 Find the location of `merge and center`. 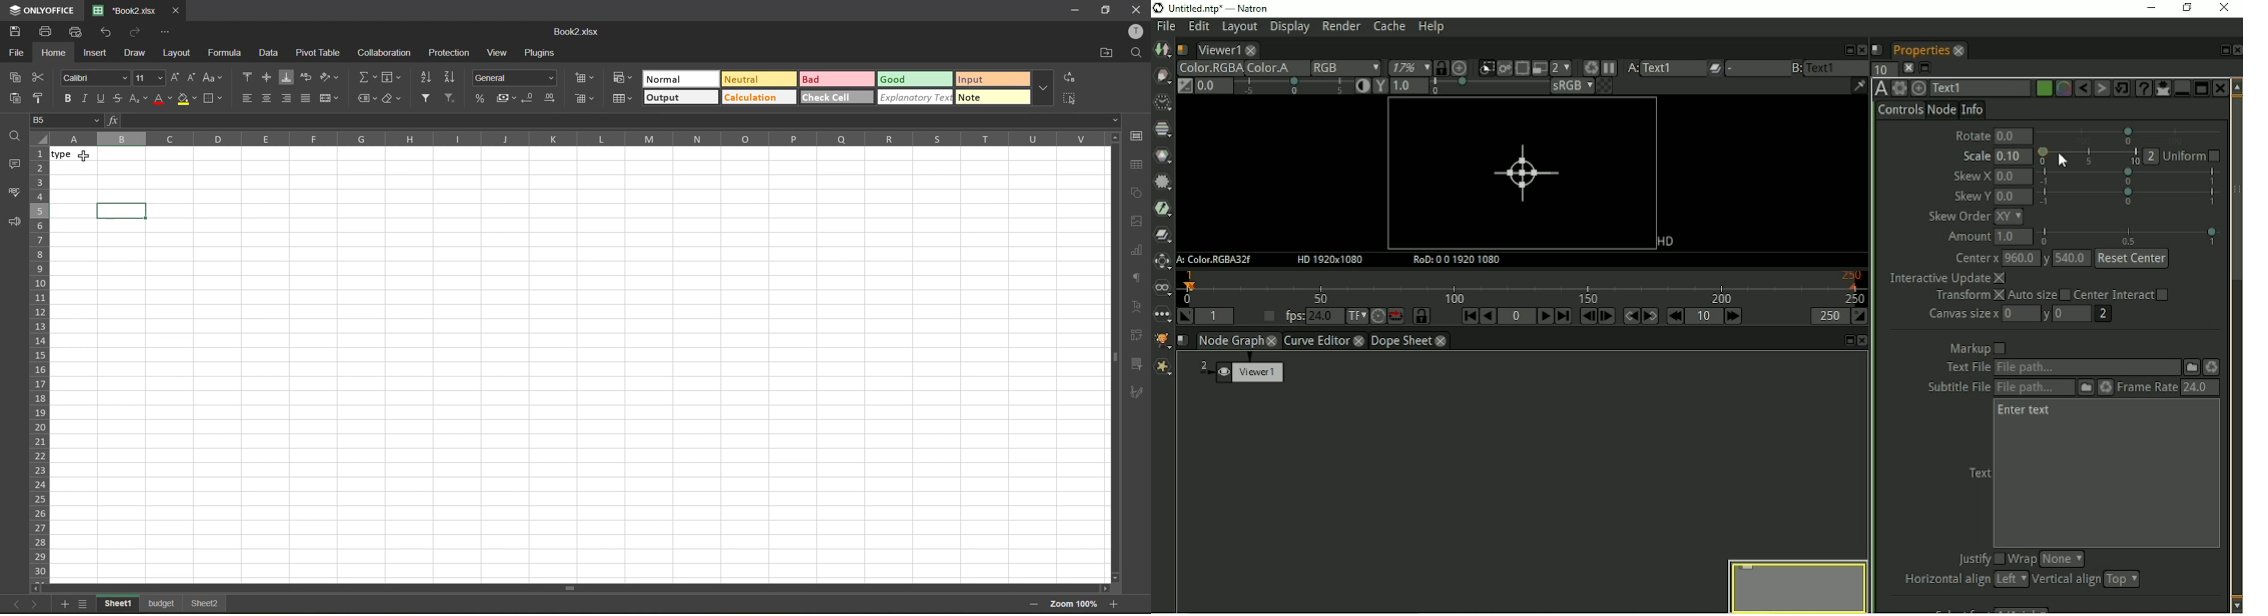

merge and center is located at coordinates (330, 98).